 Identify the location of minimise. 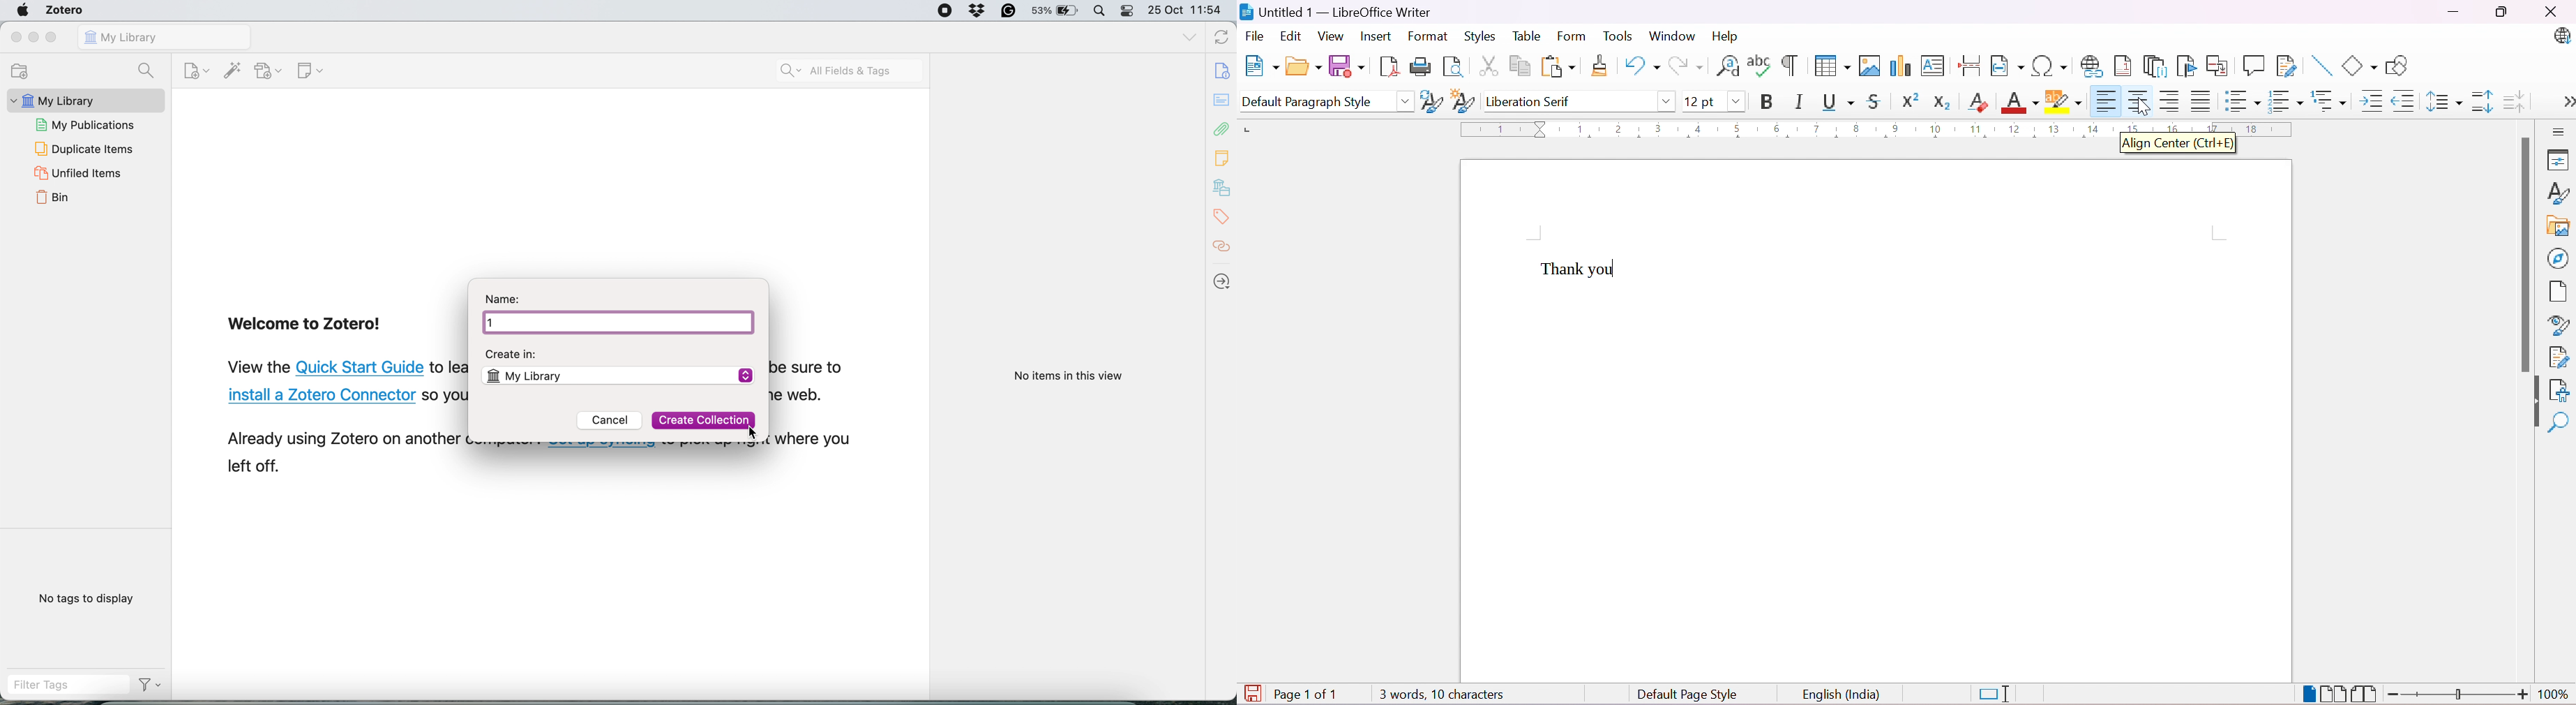
(35, 37).